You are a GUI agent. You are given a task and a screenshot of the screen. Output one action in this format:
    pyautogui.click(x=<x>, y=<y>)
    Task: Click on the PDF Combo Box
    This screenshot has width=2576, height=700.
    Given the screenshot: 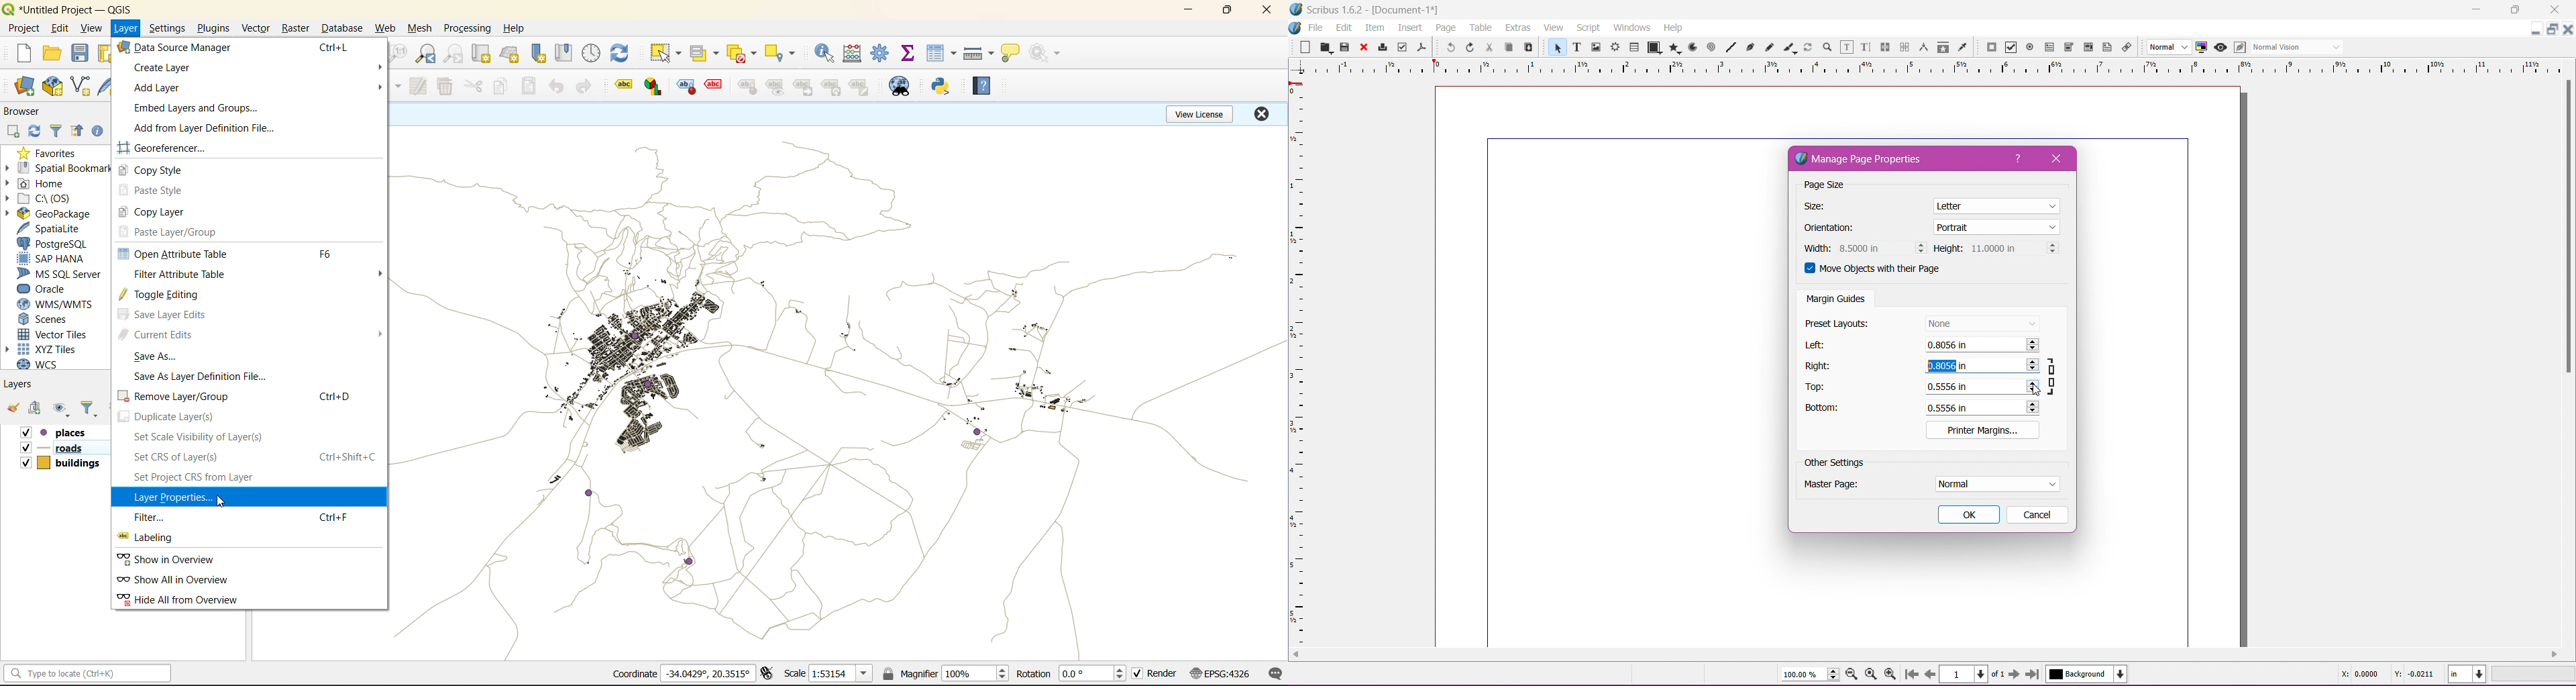 What is the action you would take?
    pyautogui.click(x=2070, y=47)
    